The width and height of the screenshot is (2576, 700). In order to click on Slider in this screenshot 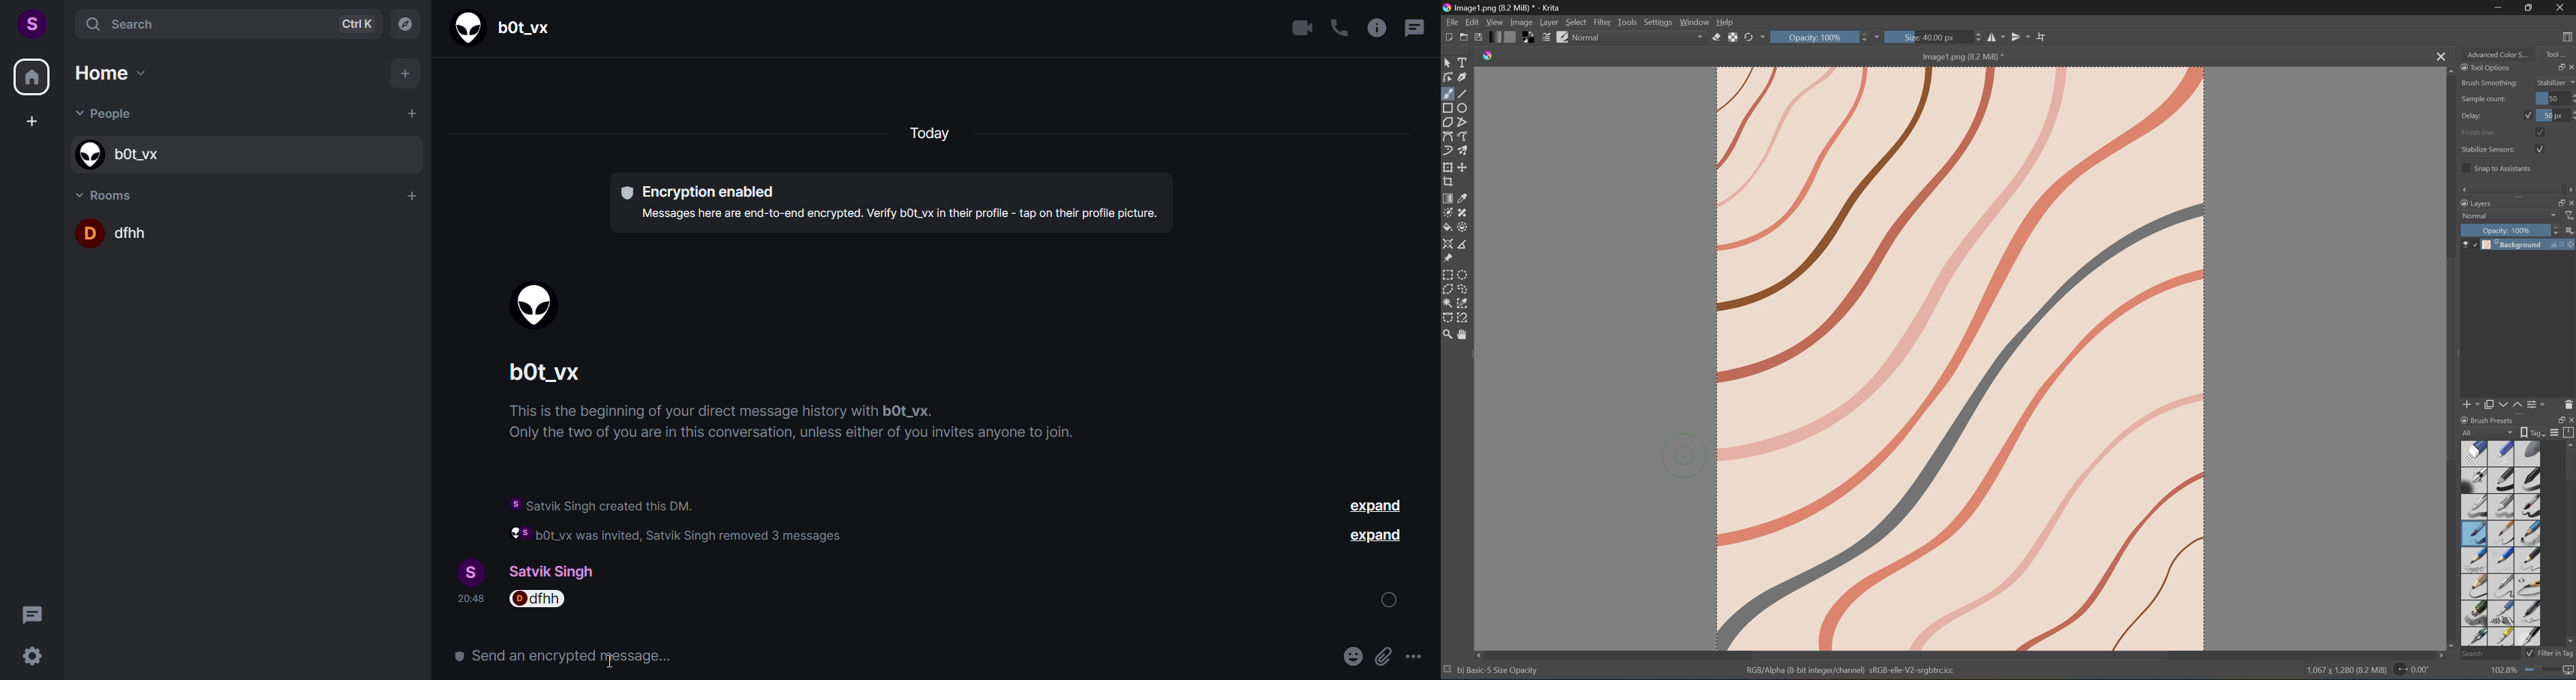, I will do `click(2570, 115)`.